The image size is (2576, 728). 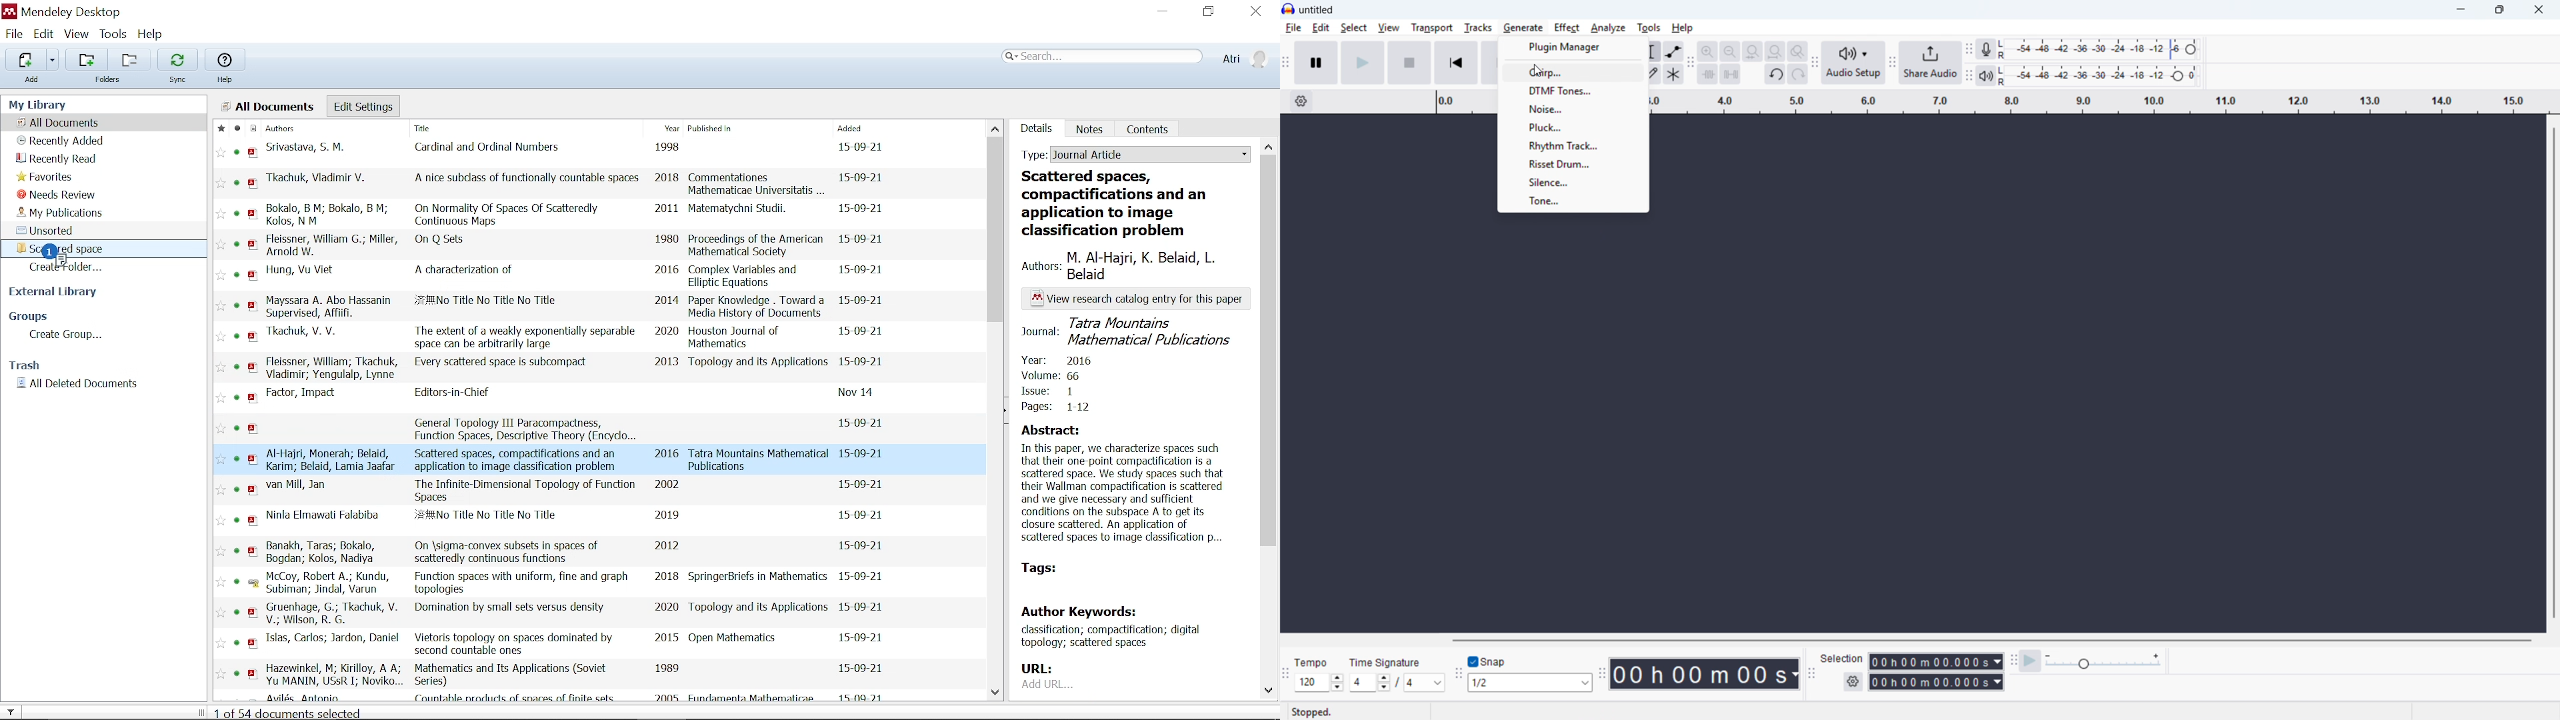 I want to click on Trash, so click(x=30, y=366).